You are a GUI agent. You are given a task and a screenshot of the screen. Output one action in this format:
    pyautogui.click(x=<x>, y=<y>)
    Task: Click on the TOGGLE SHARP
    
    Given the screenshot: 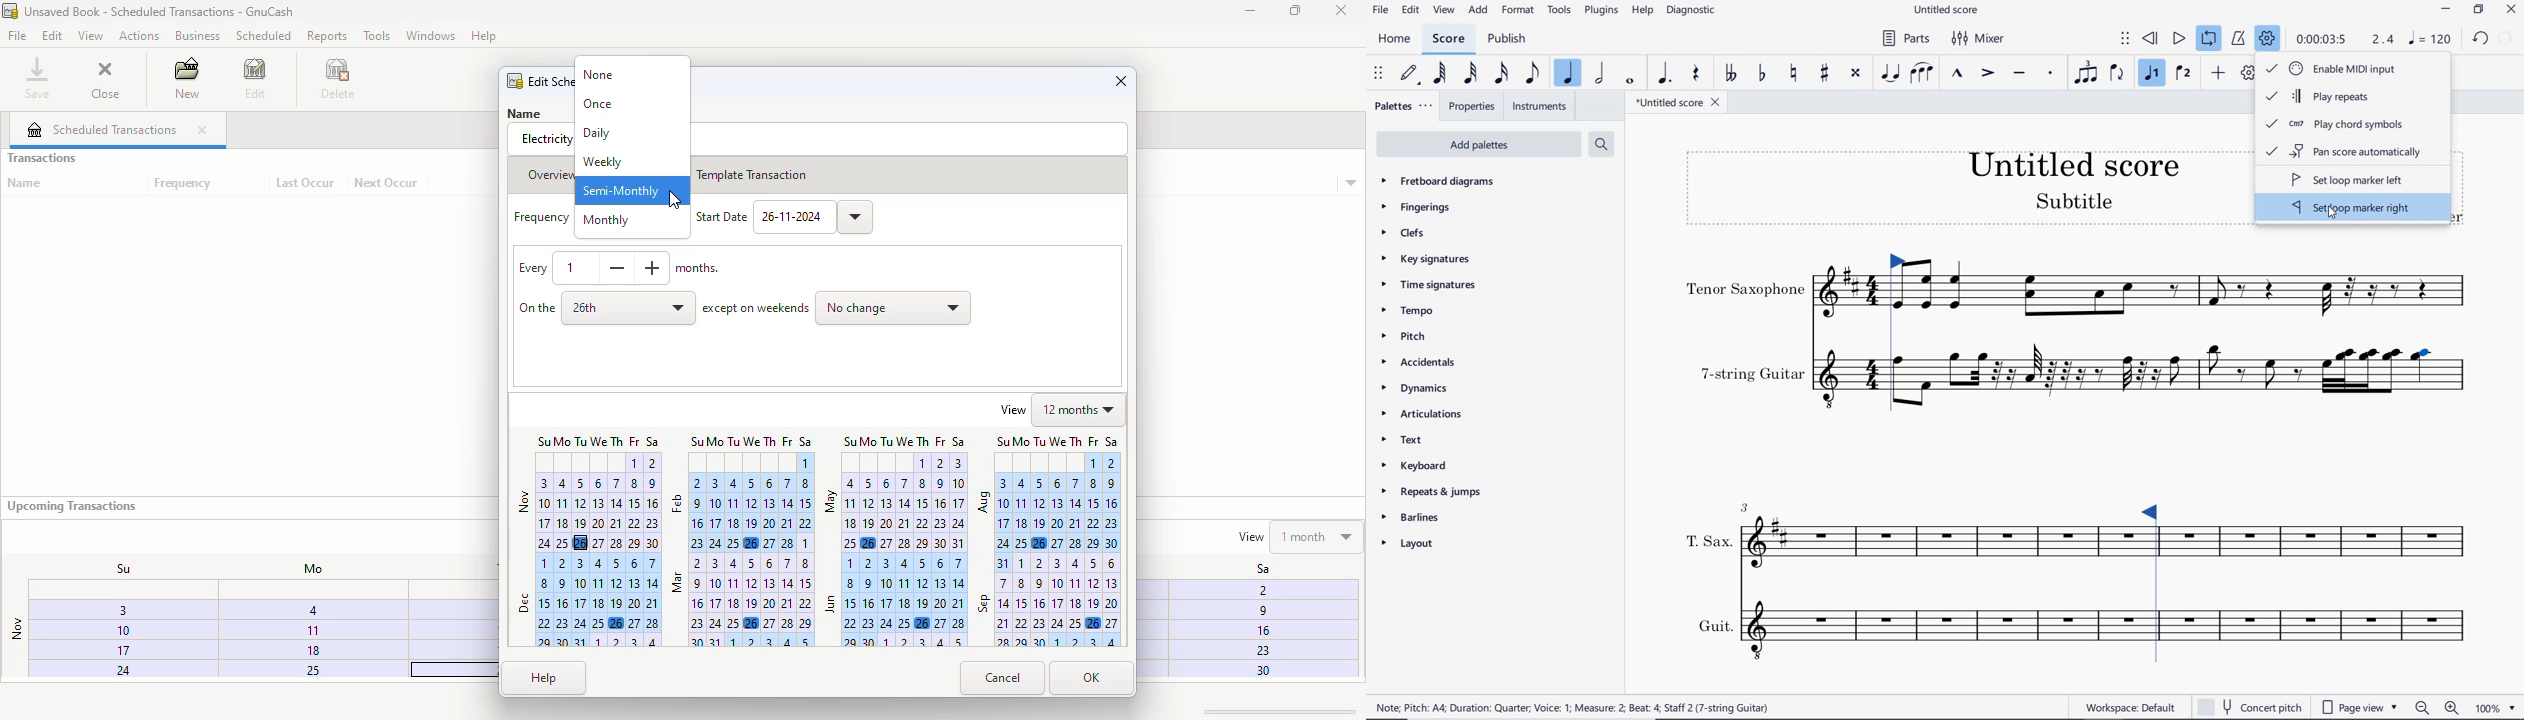 What is the action you would take?
    pyautogui.click(x=1825, y=72)
    